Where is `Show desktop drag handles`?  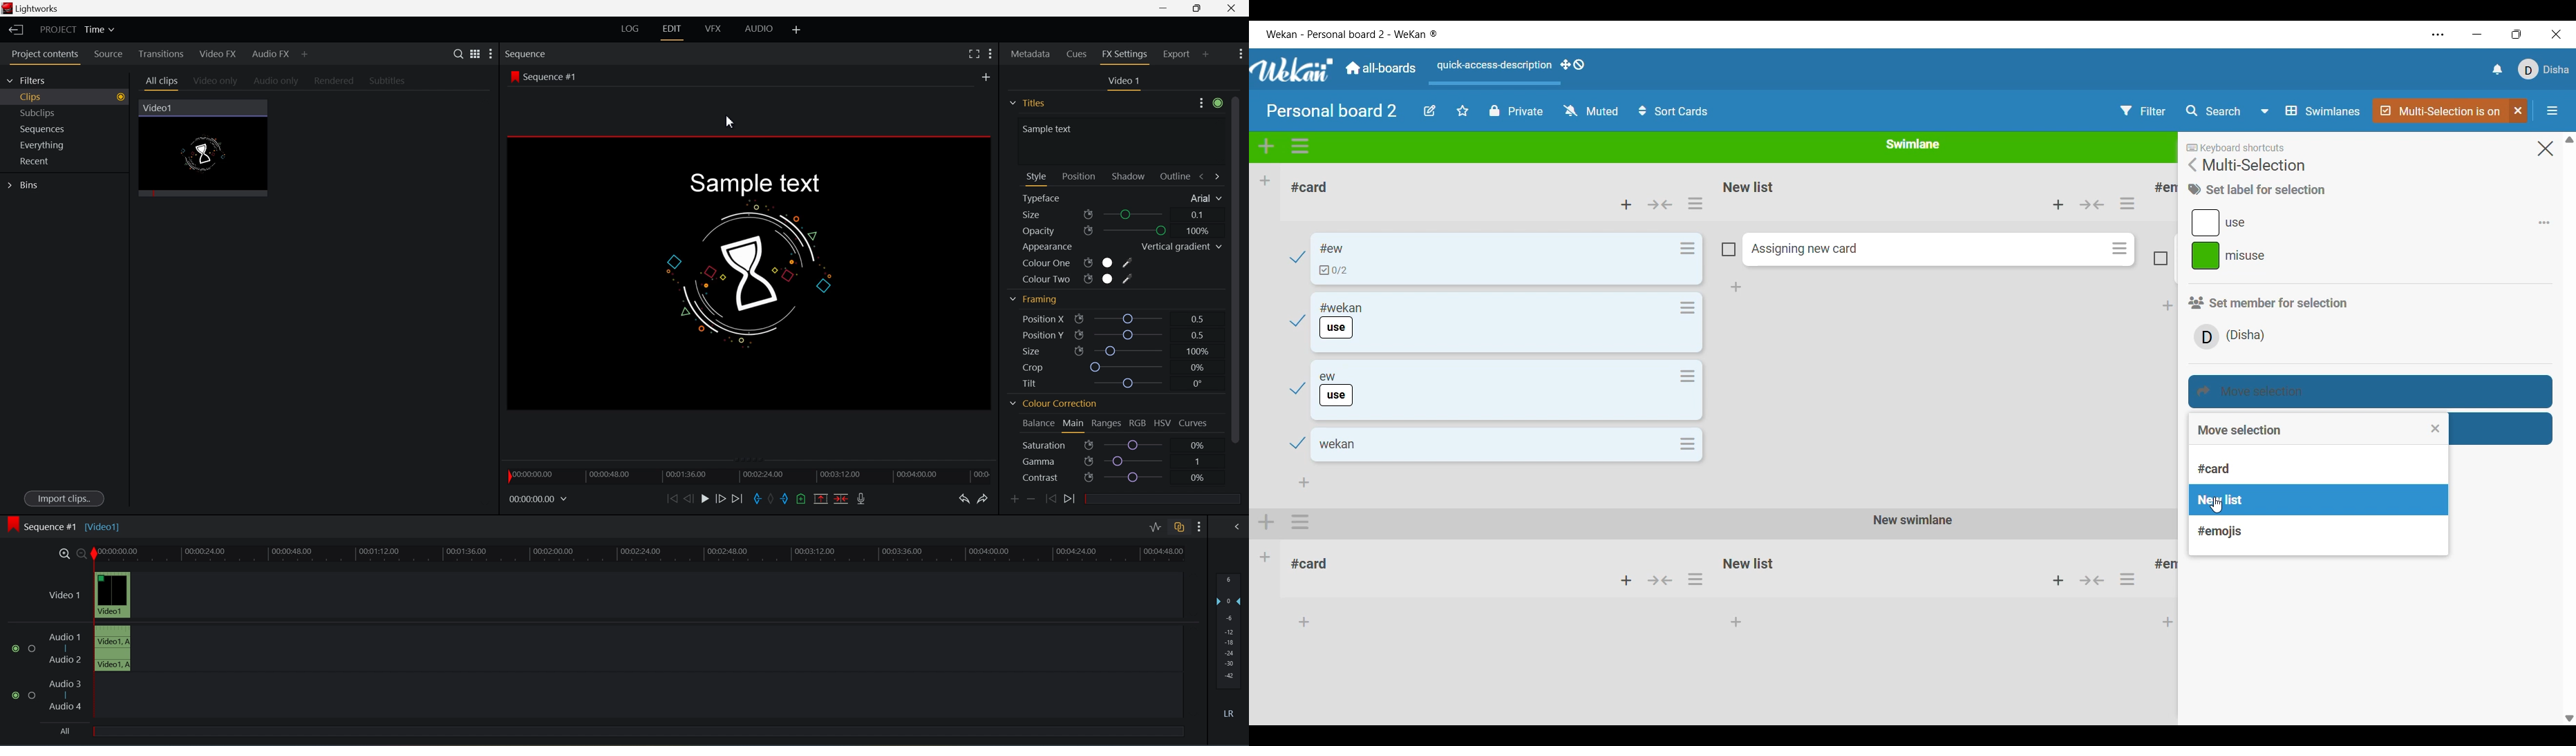 Show desktop drag handles is located at coordinates (1572, 65).